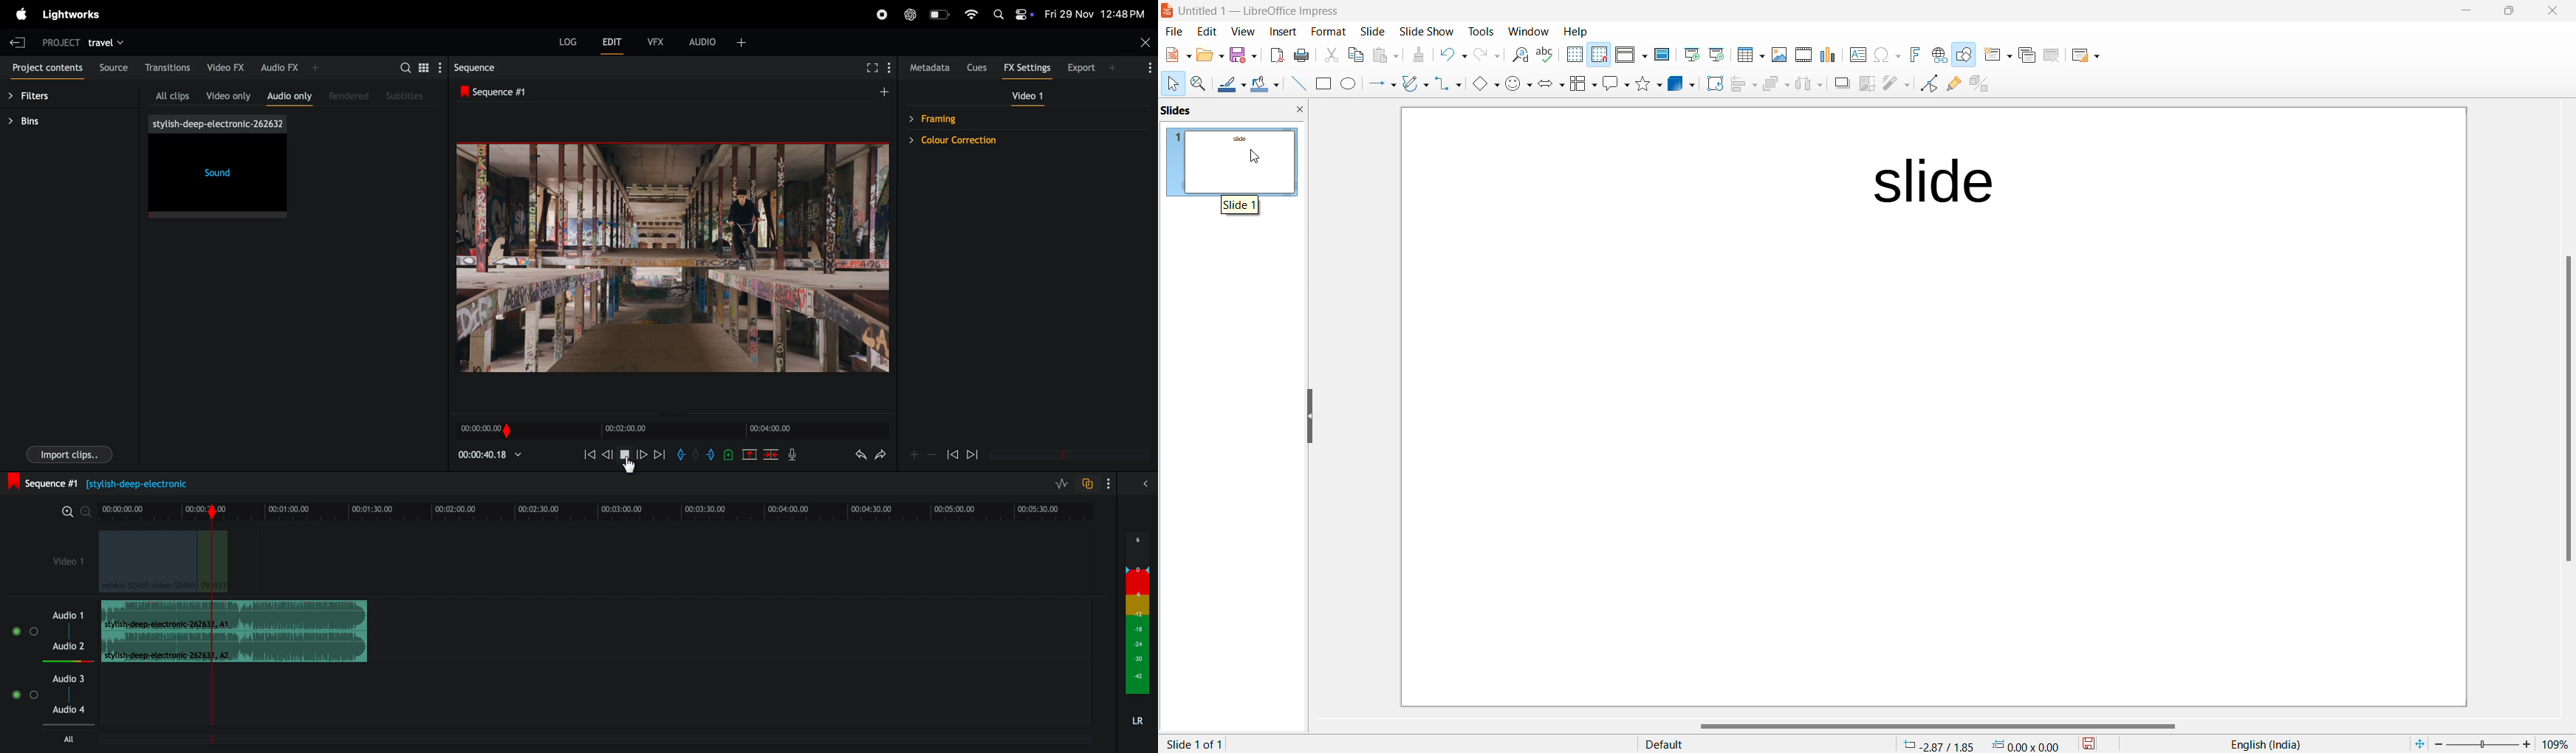 The width and height of the screenshot is (2576, 756). I want to click on Copy, so click(1354, 56).